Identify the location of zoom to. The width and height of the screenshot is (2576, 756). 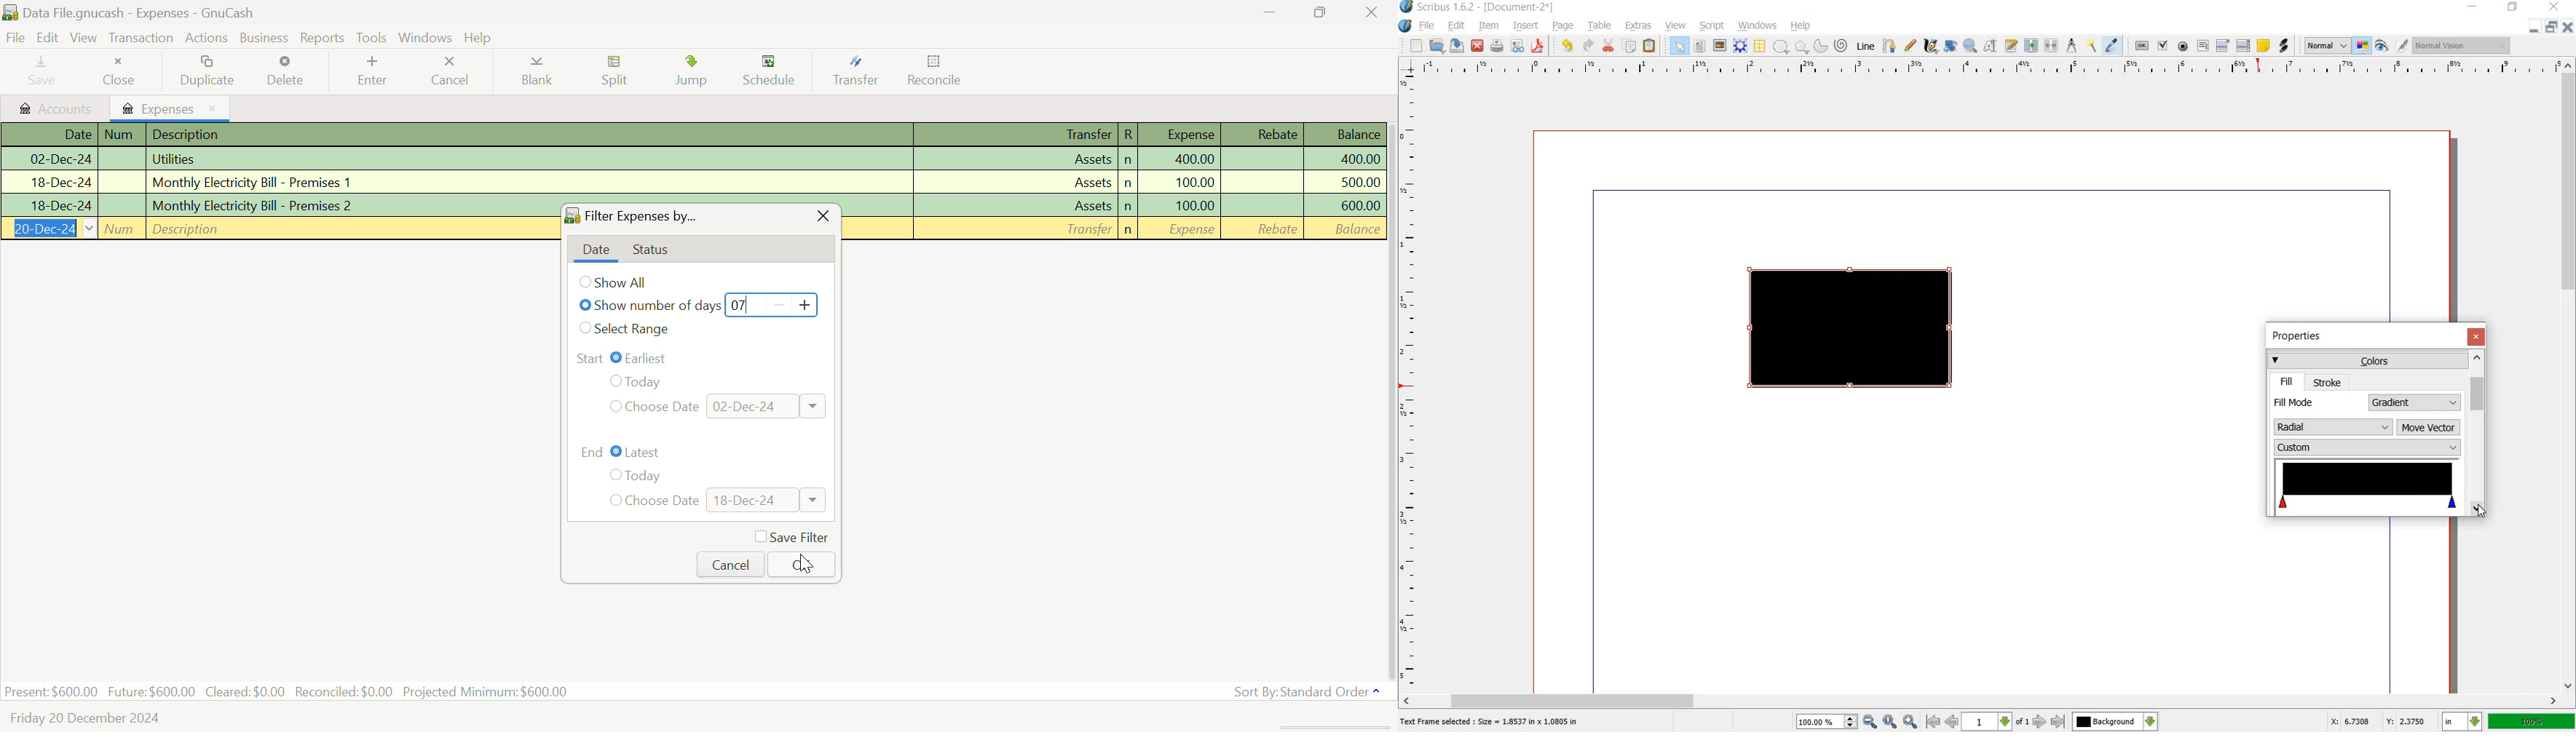
(1890, 722).